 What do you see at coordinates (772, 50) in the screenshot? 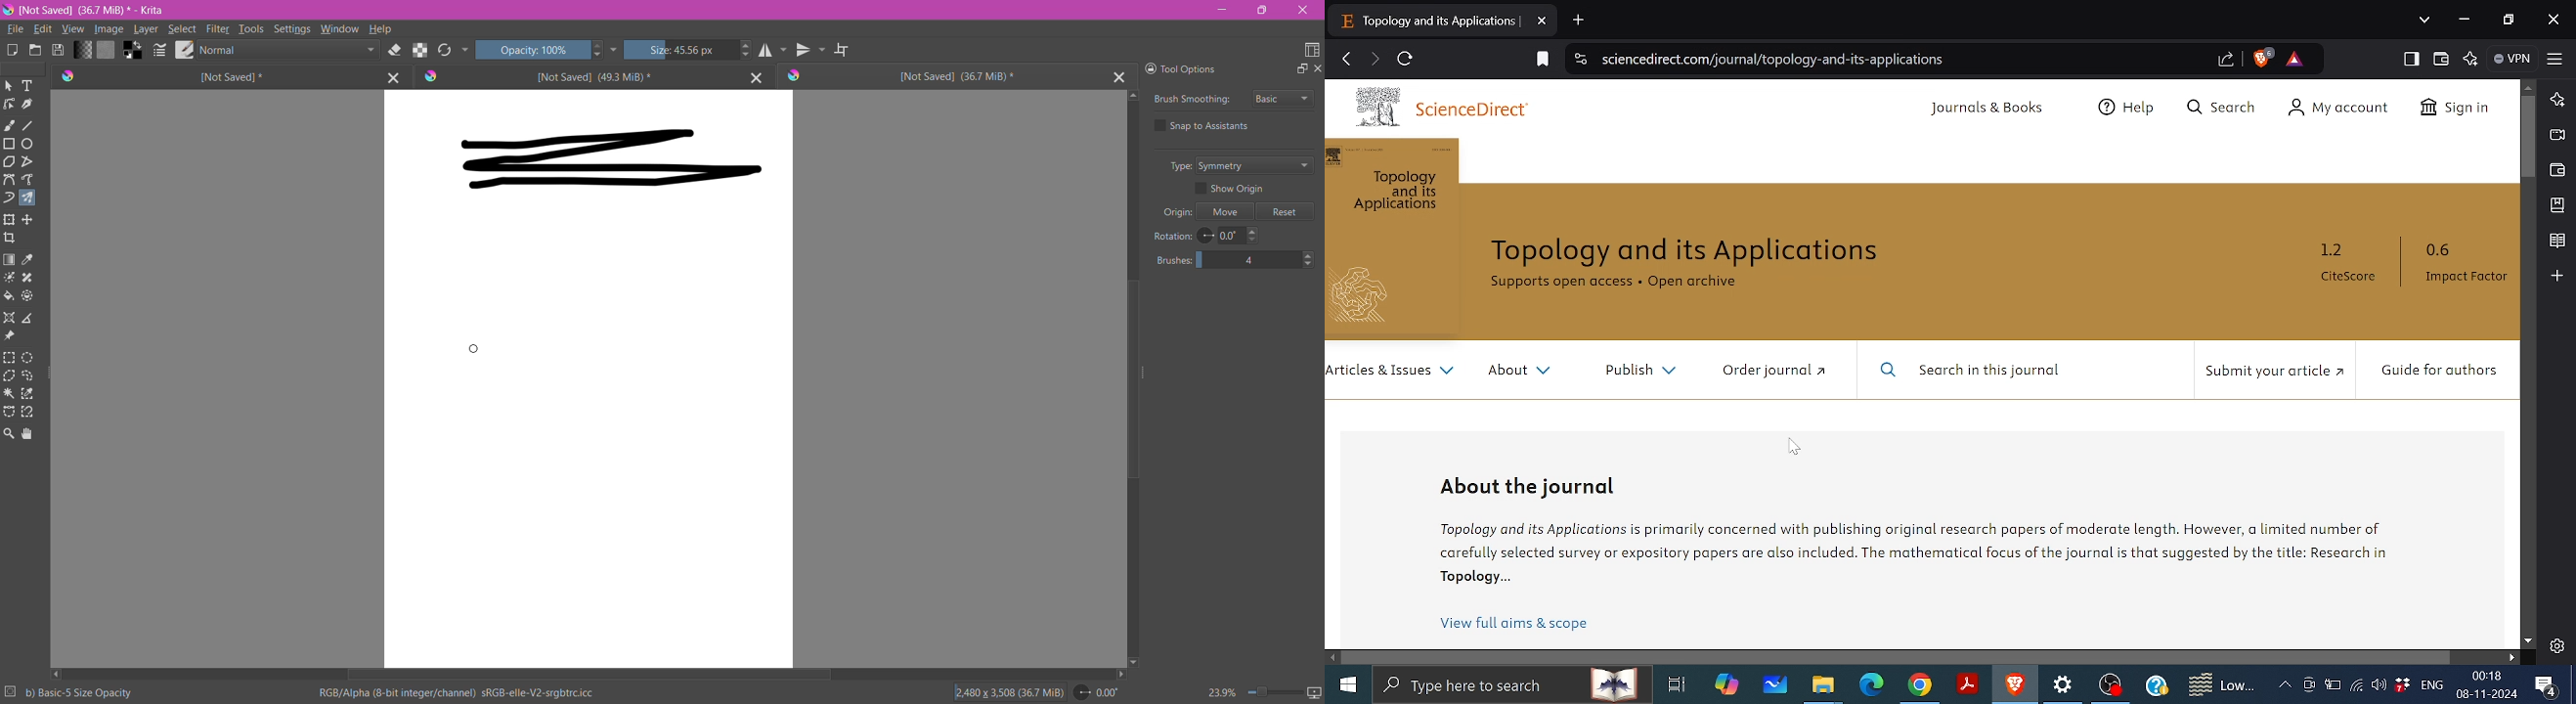
I see `Horizontal Mirror Tool` at bounding box center [772, 50].